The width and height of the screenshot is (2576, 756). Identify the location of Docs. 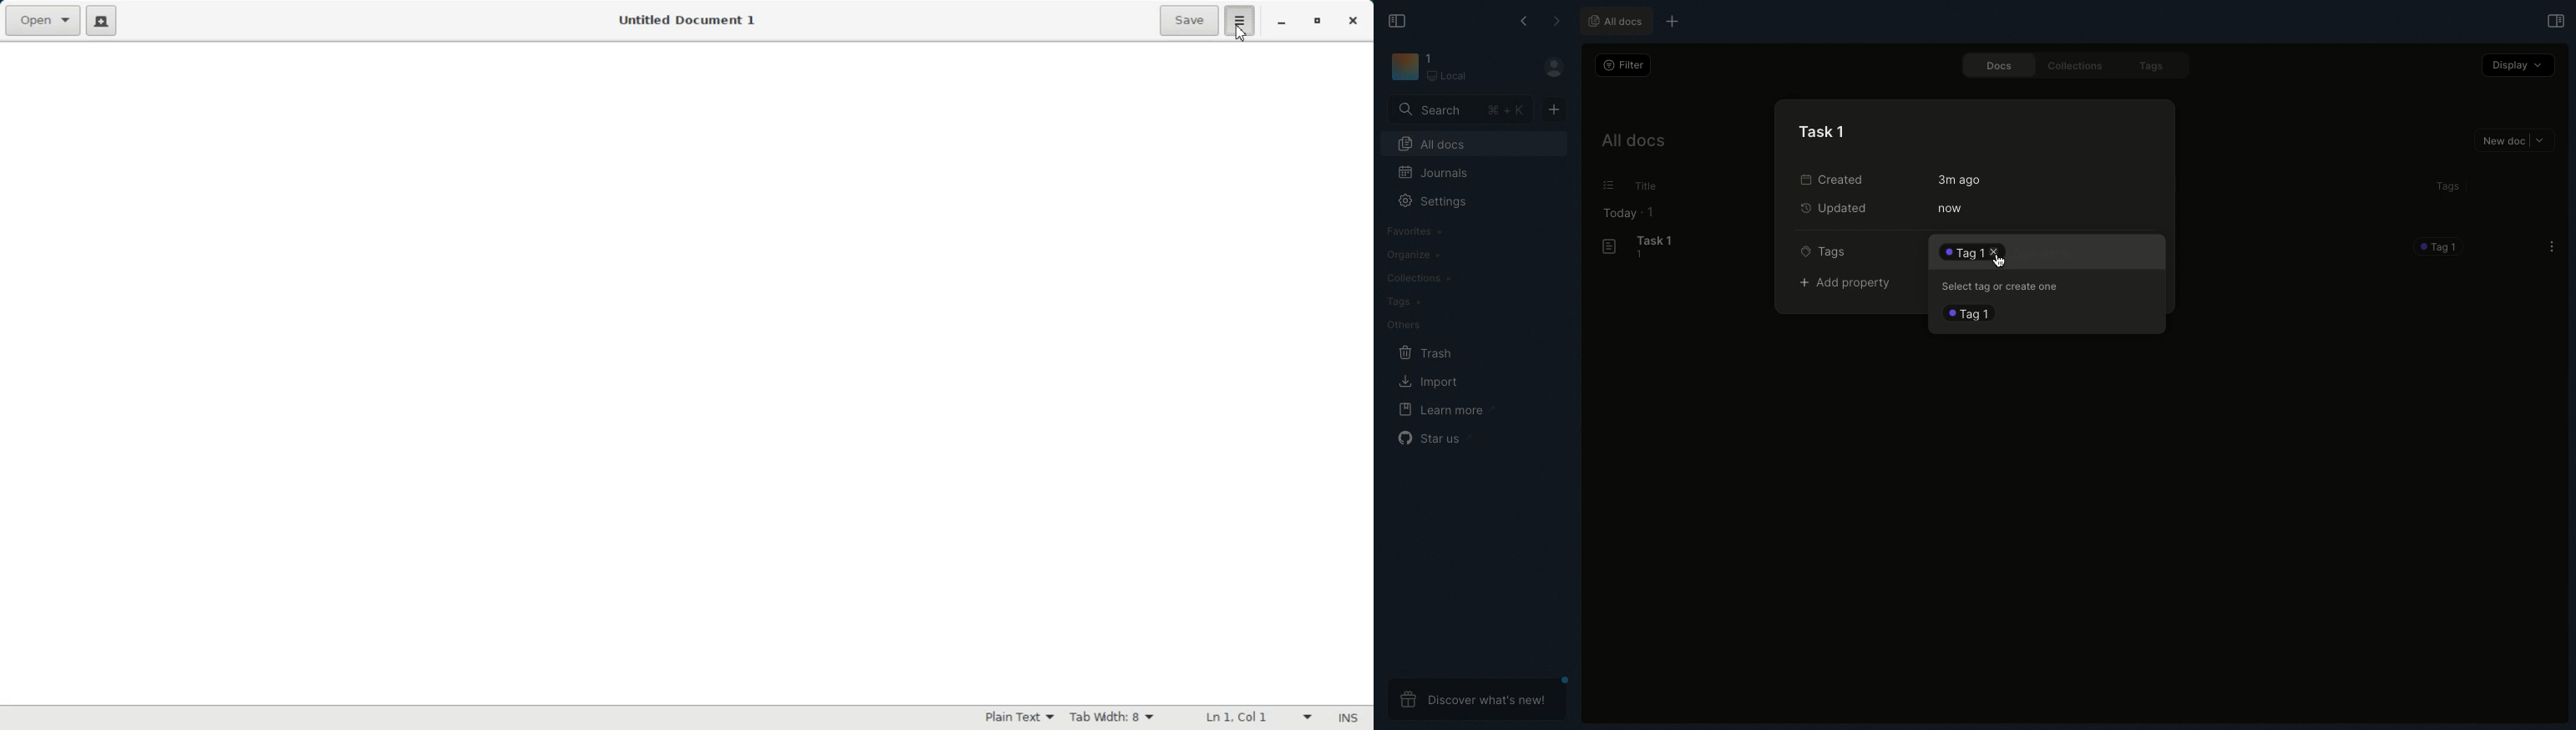
(1998, 65).